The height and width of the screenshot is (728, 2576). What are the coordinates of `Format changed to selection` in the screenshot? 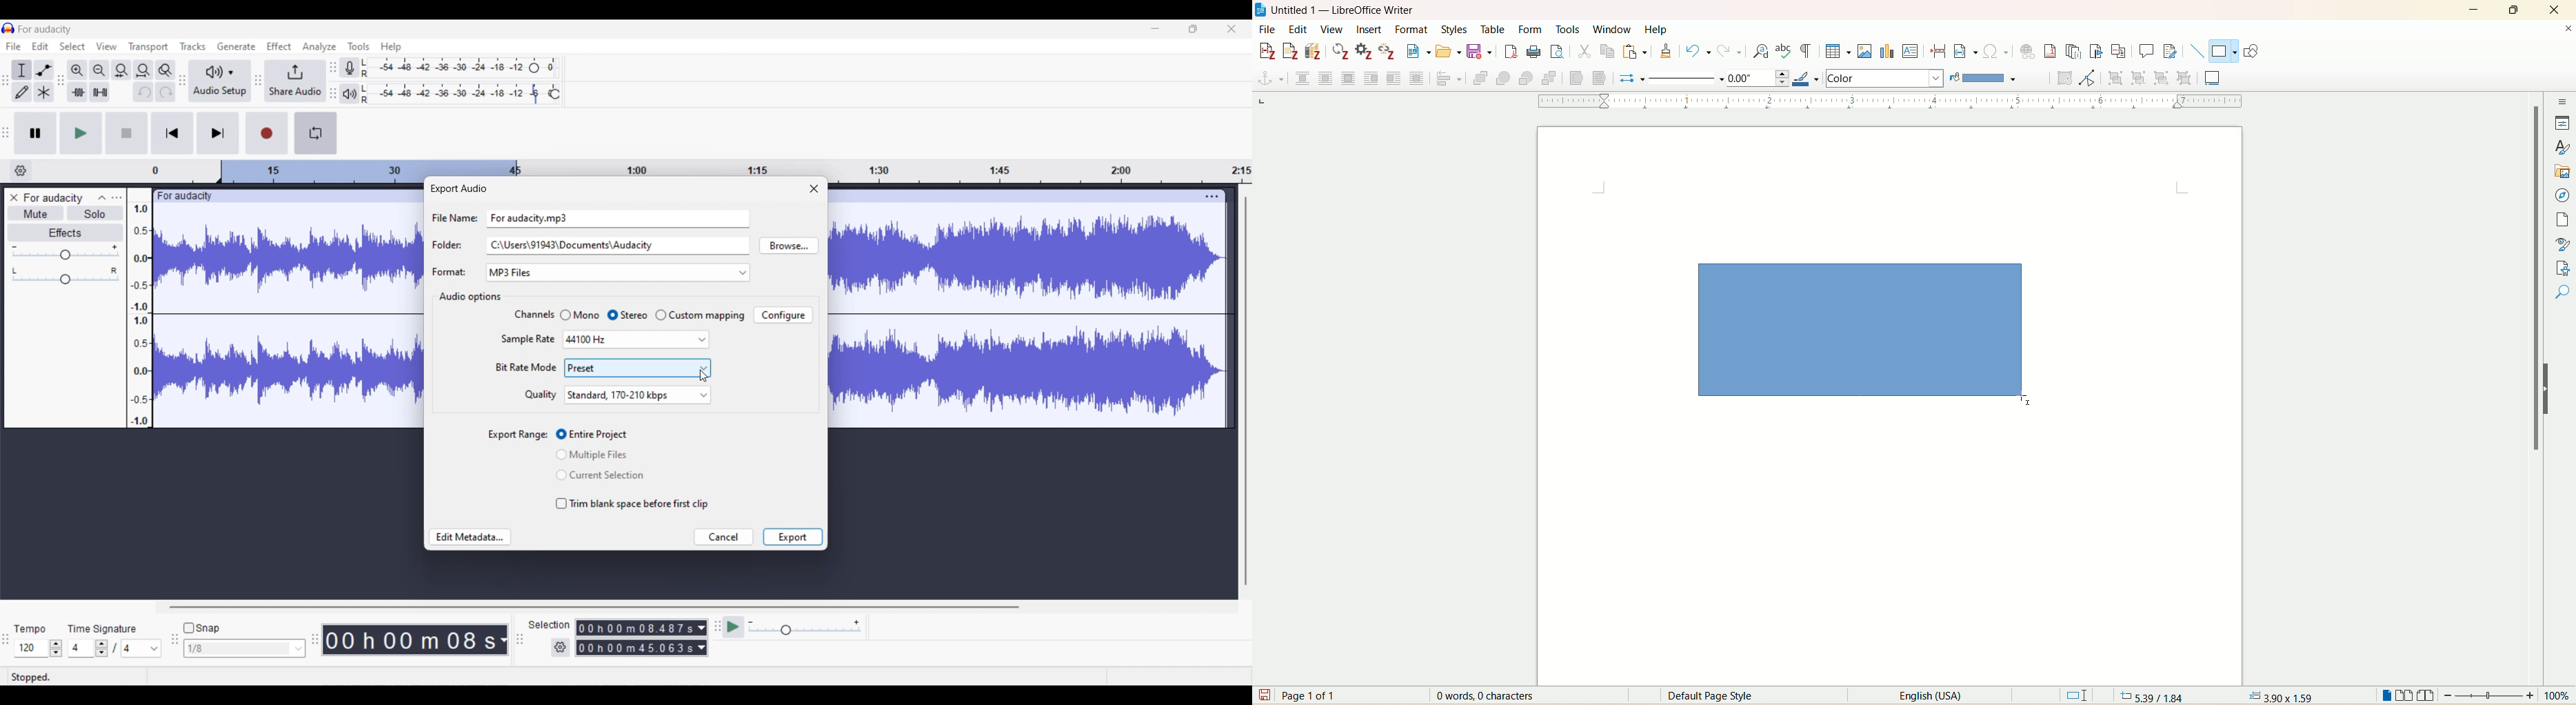 It's located at (512, 273).